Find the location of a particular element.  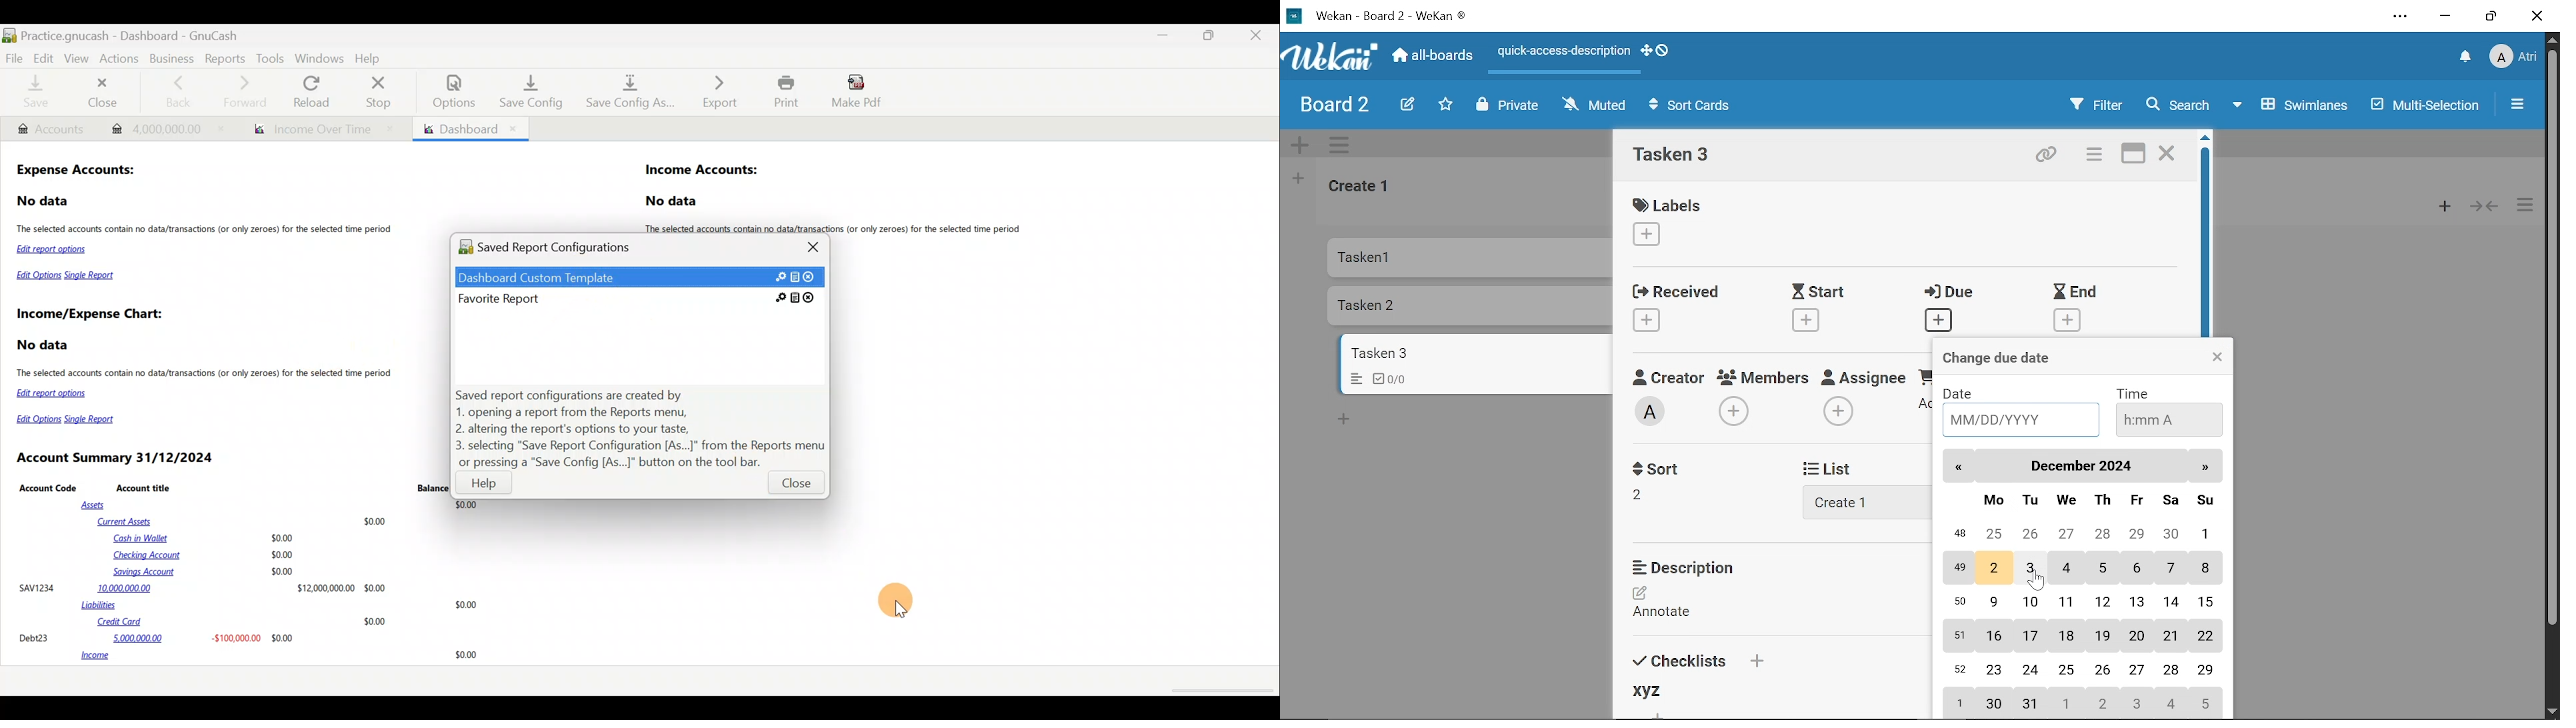

Card actions is located at coordinates (2092, 156).